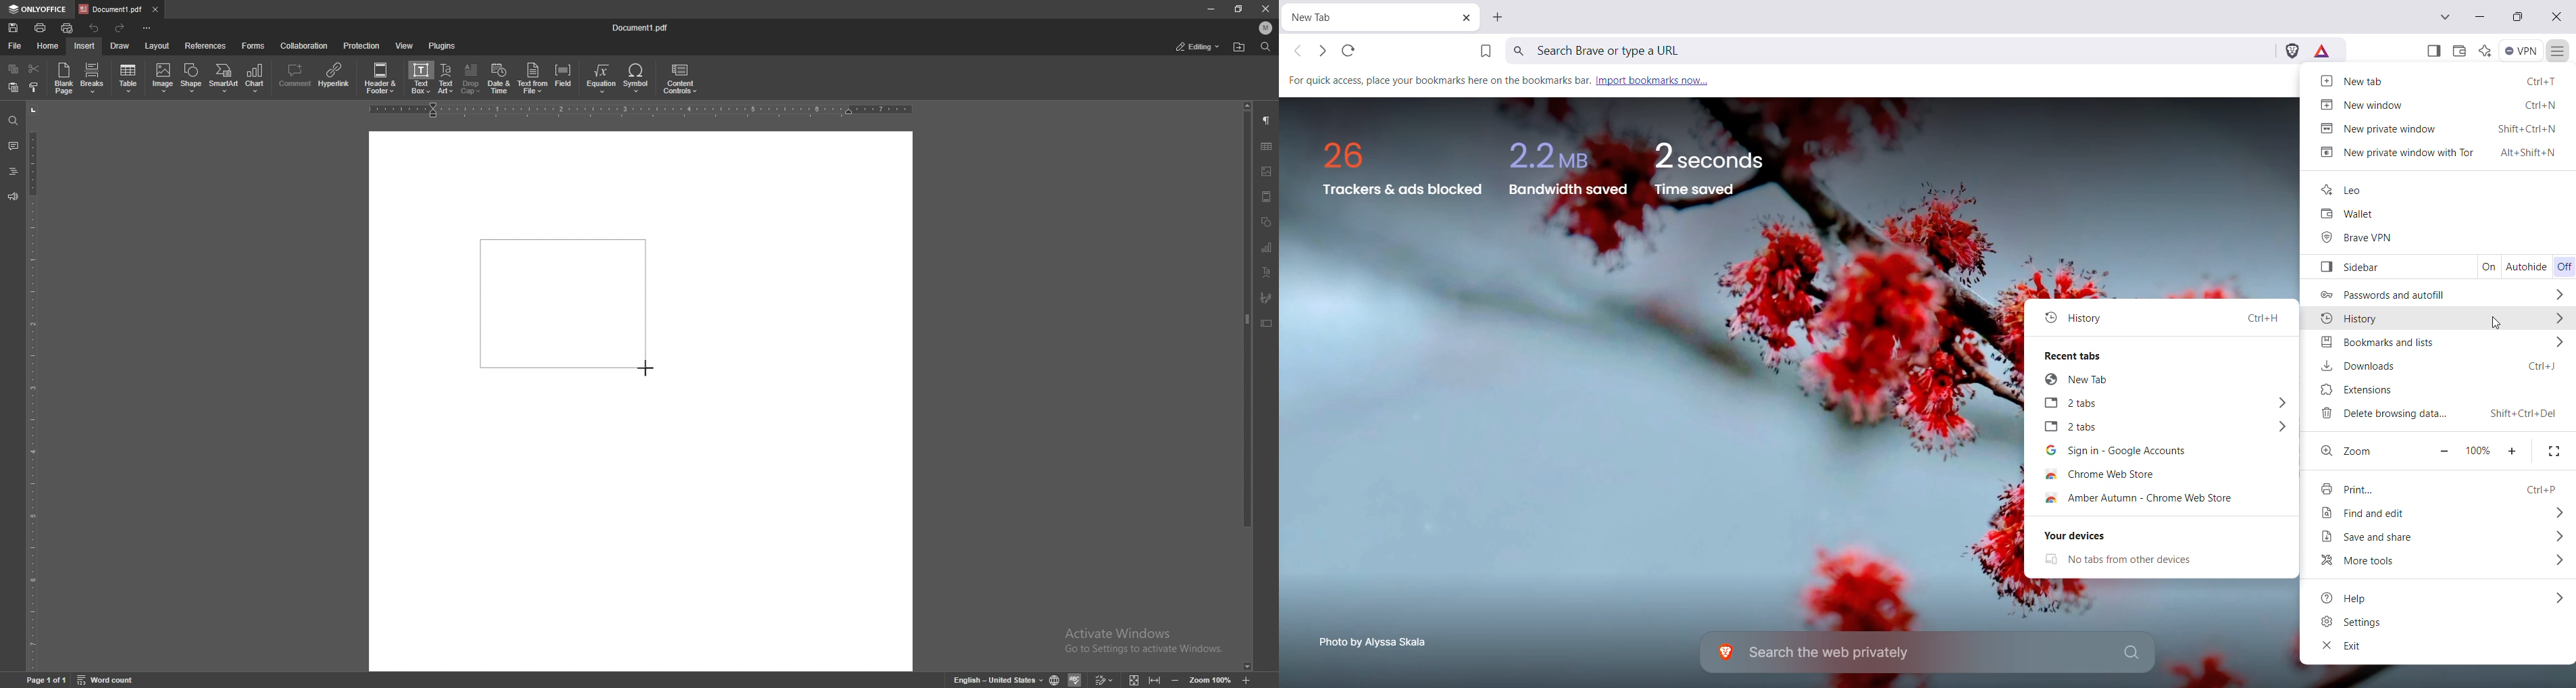 This screenshot has width=2576, height=700. I want to click on minimize, so click(1212, 9).